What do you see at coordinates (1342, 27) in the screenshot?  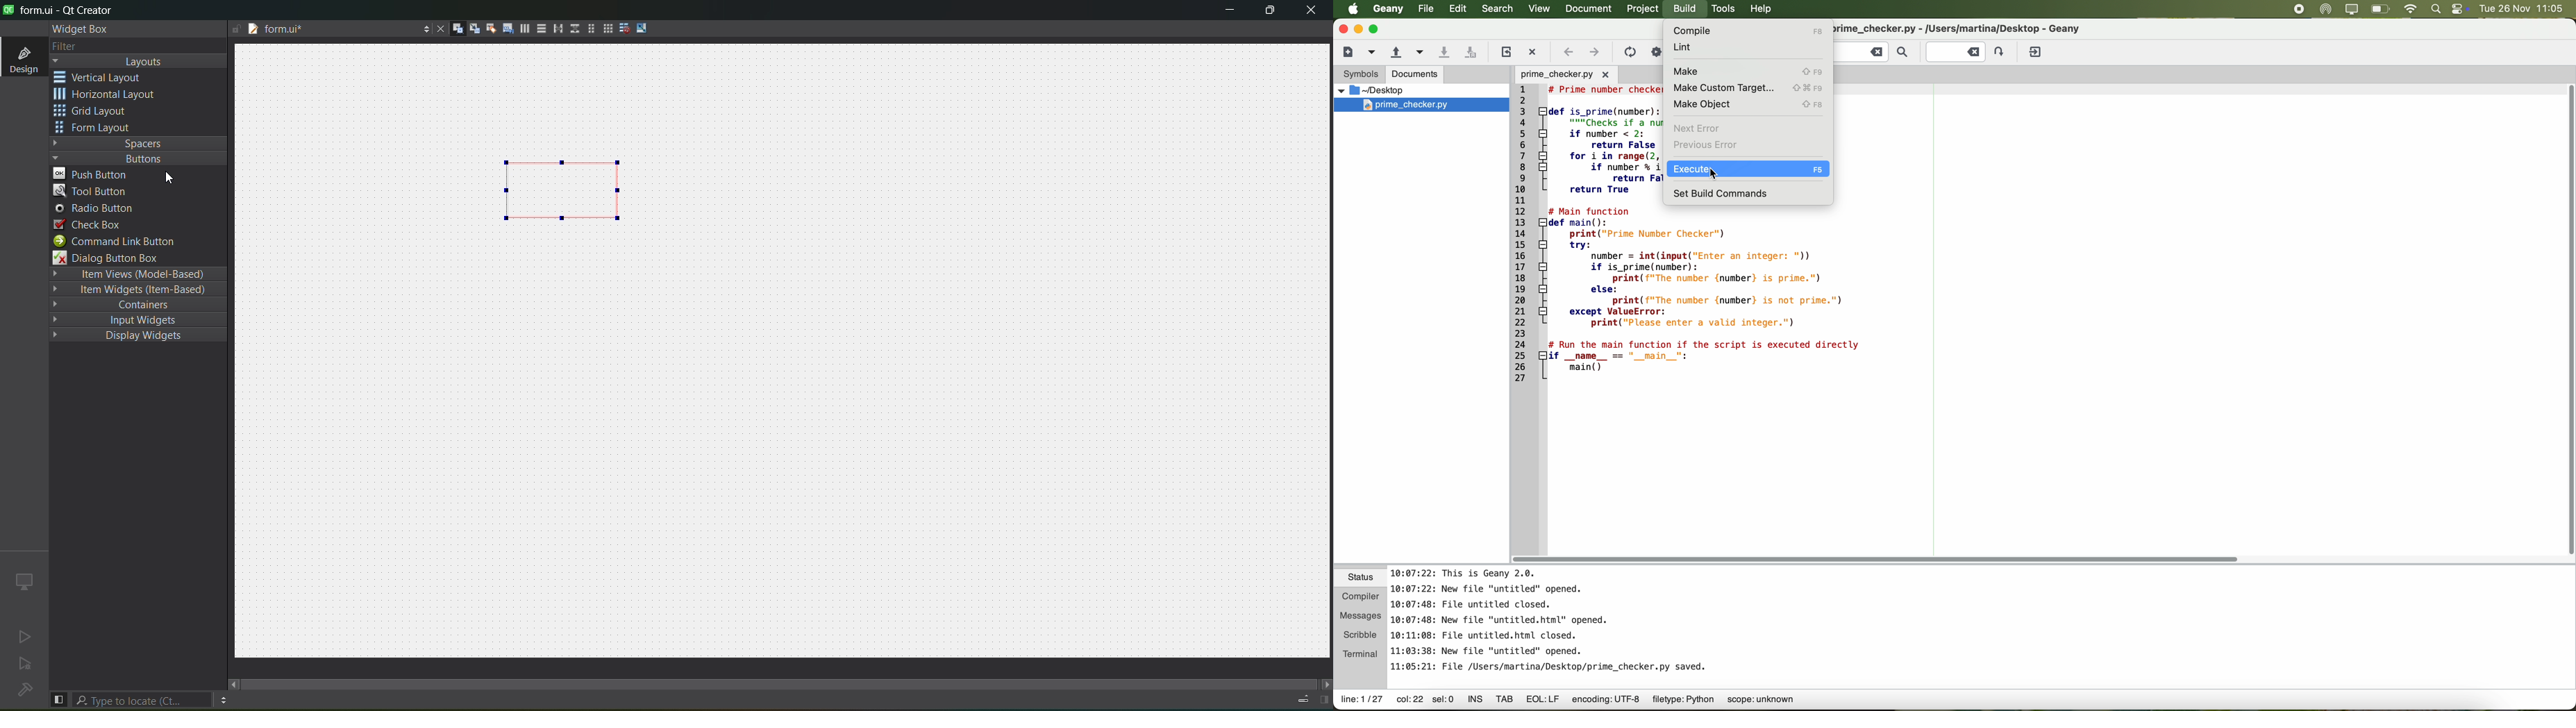 I see `close Geany` at bounding box center [1342, 27].